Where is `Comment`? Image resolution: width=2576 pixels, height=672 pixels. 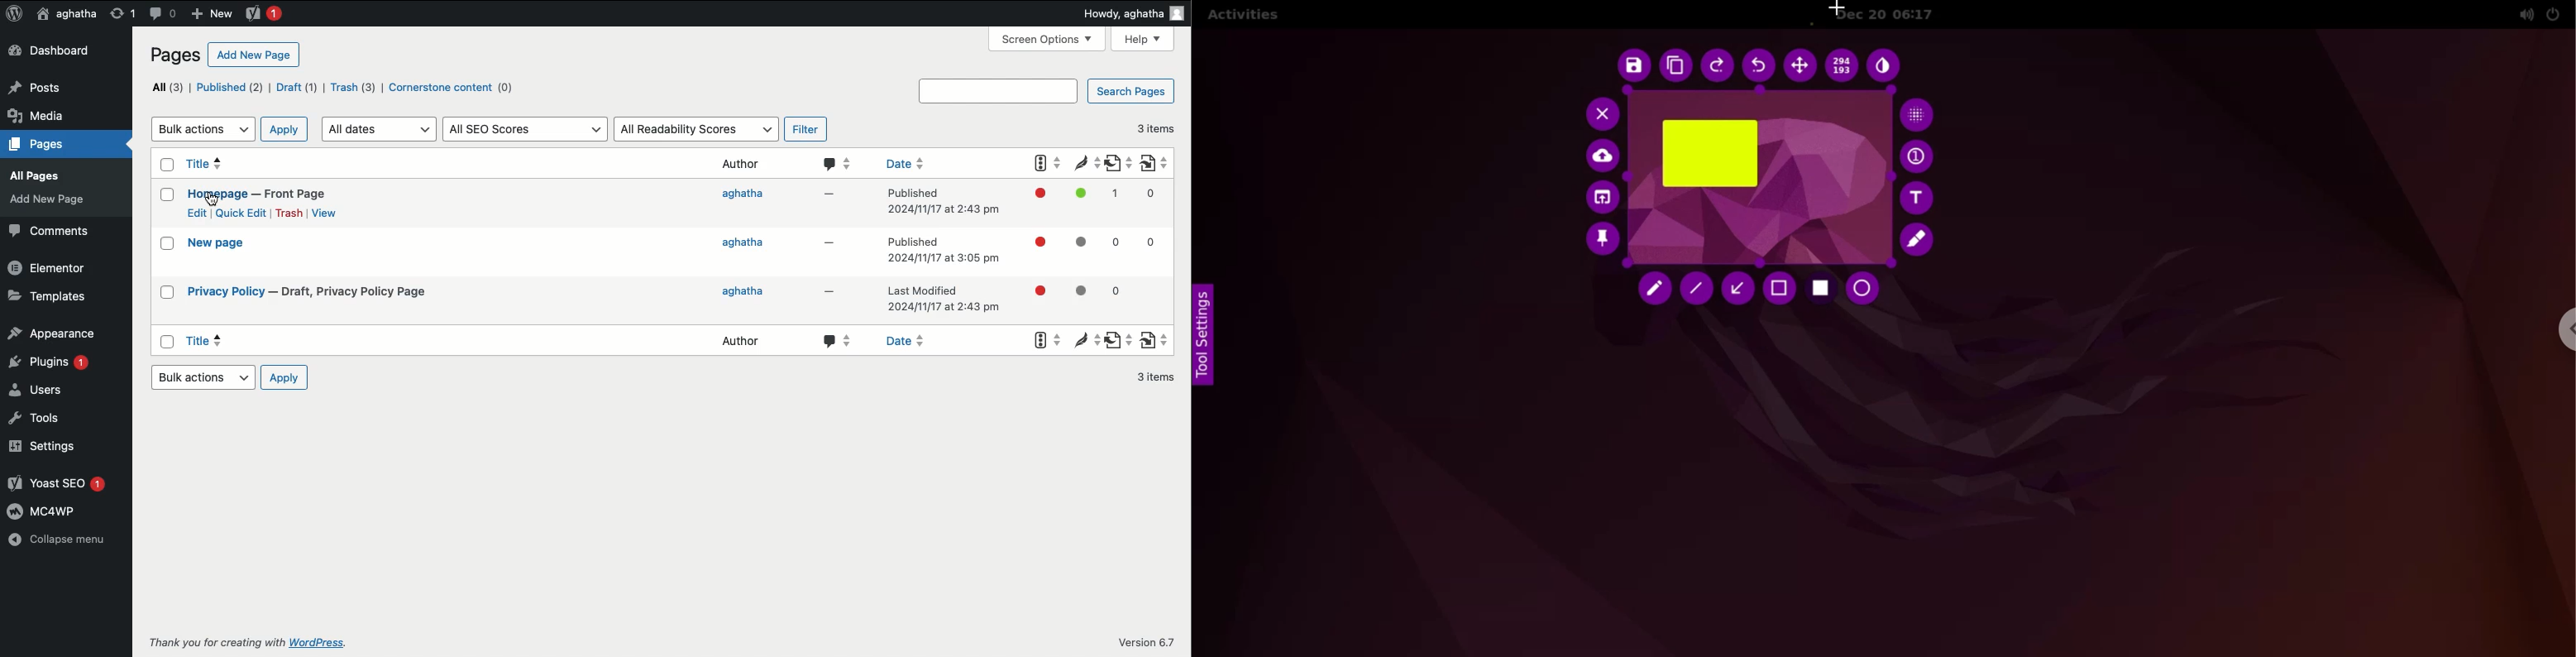 Comment is located at coordinates (839, 255).